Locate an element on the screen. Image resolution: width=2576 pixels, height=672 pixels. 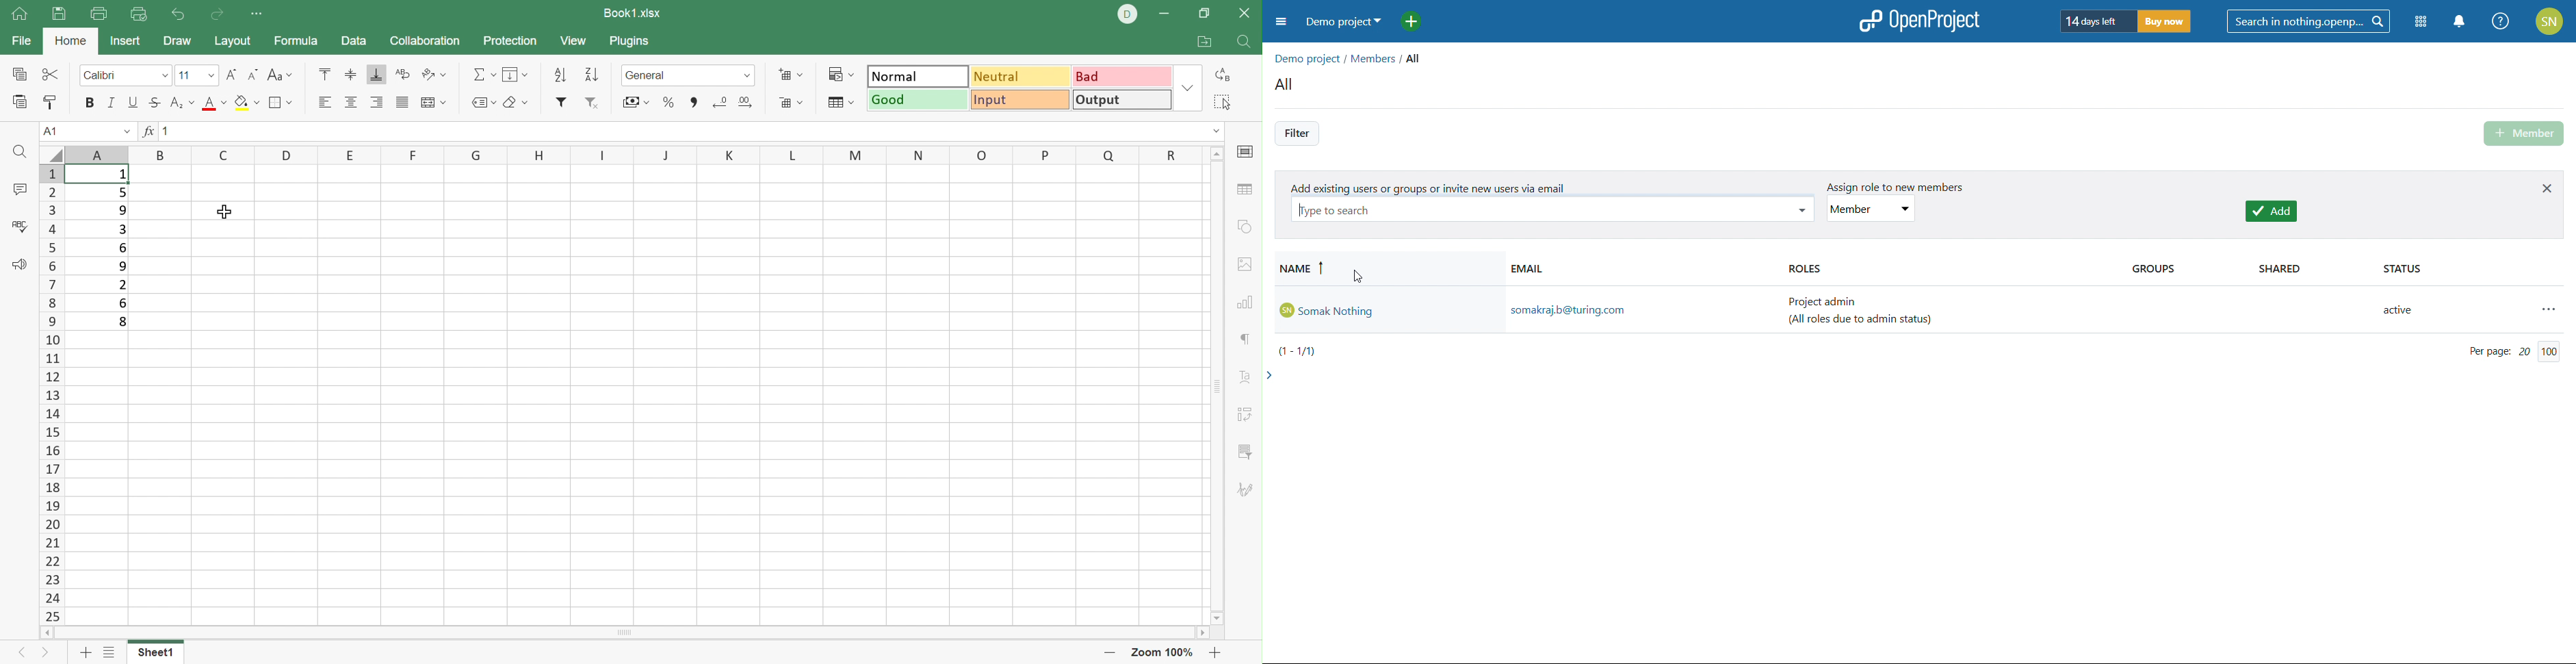
Signature settings is located at coordinates (1248, 489).